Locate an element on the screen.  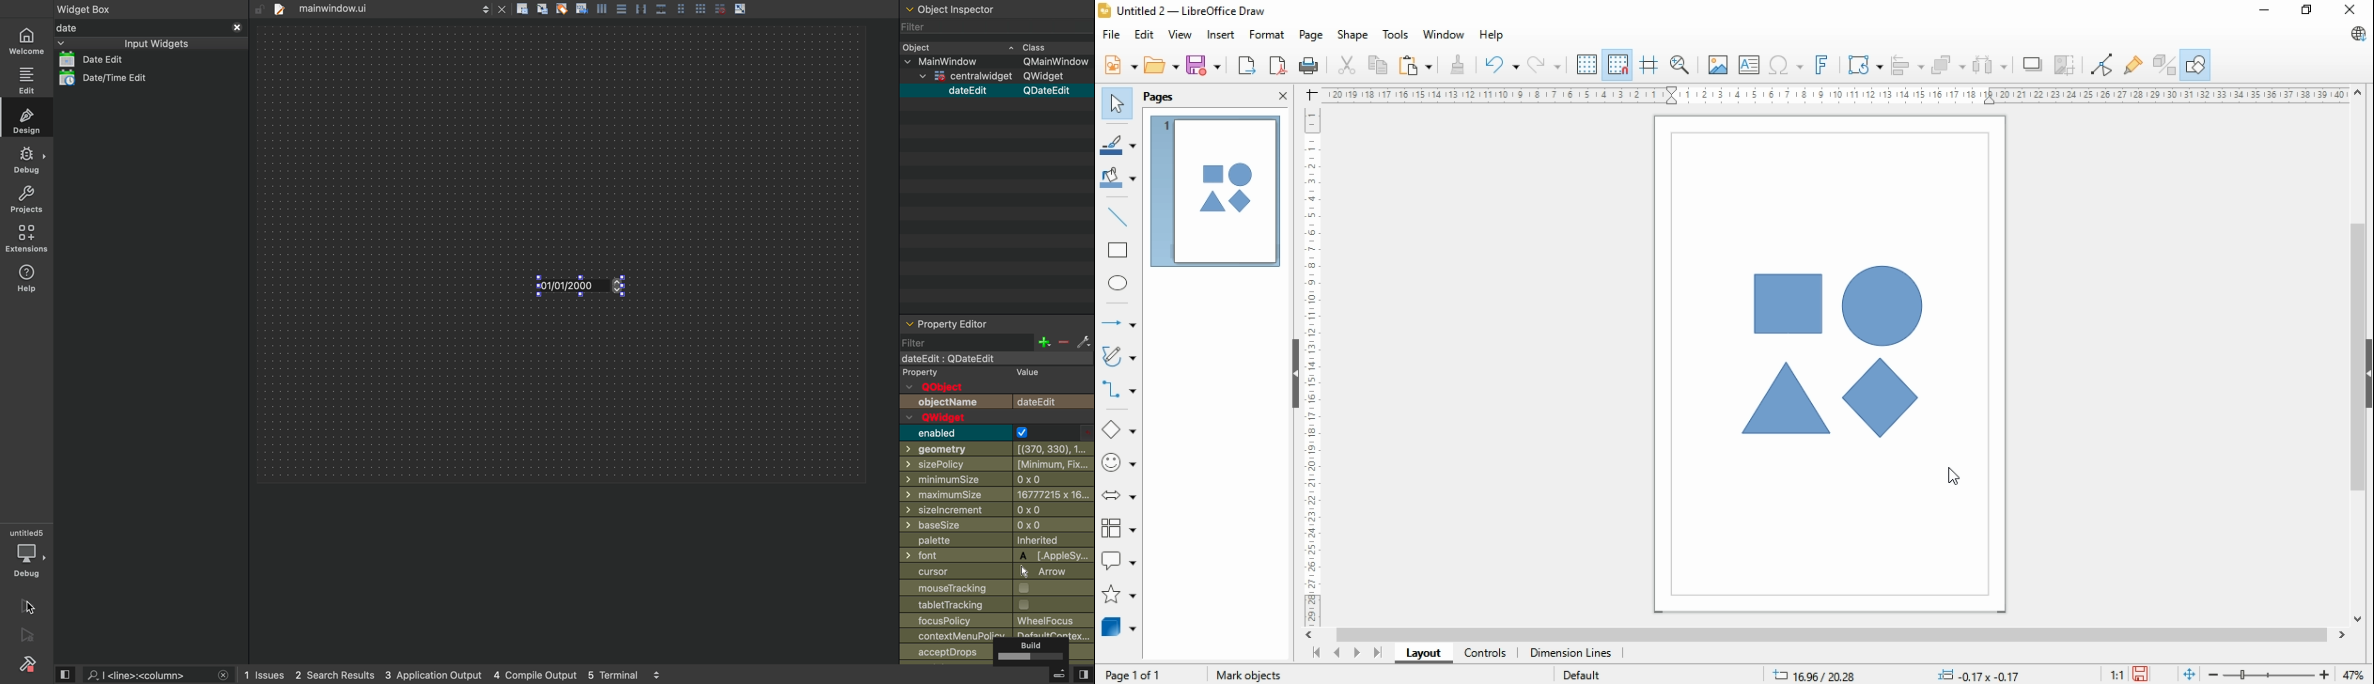
page 1of 1 is located at coordinates (1135, 674).